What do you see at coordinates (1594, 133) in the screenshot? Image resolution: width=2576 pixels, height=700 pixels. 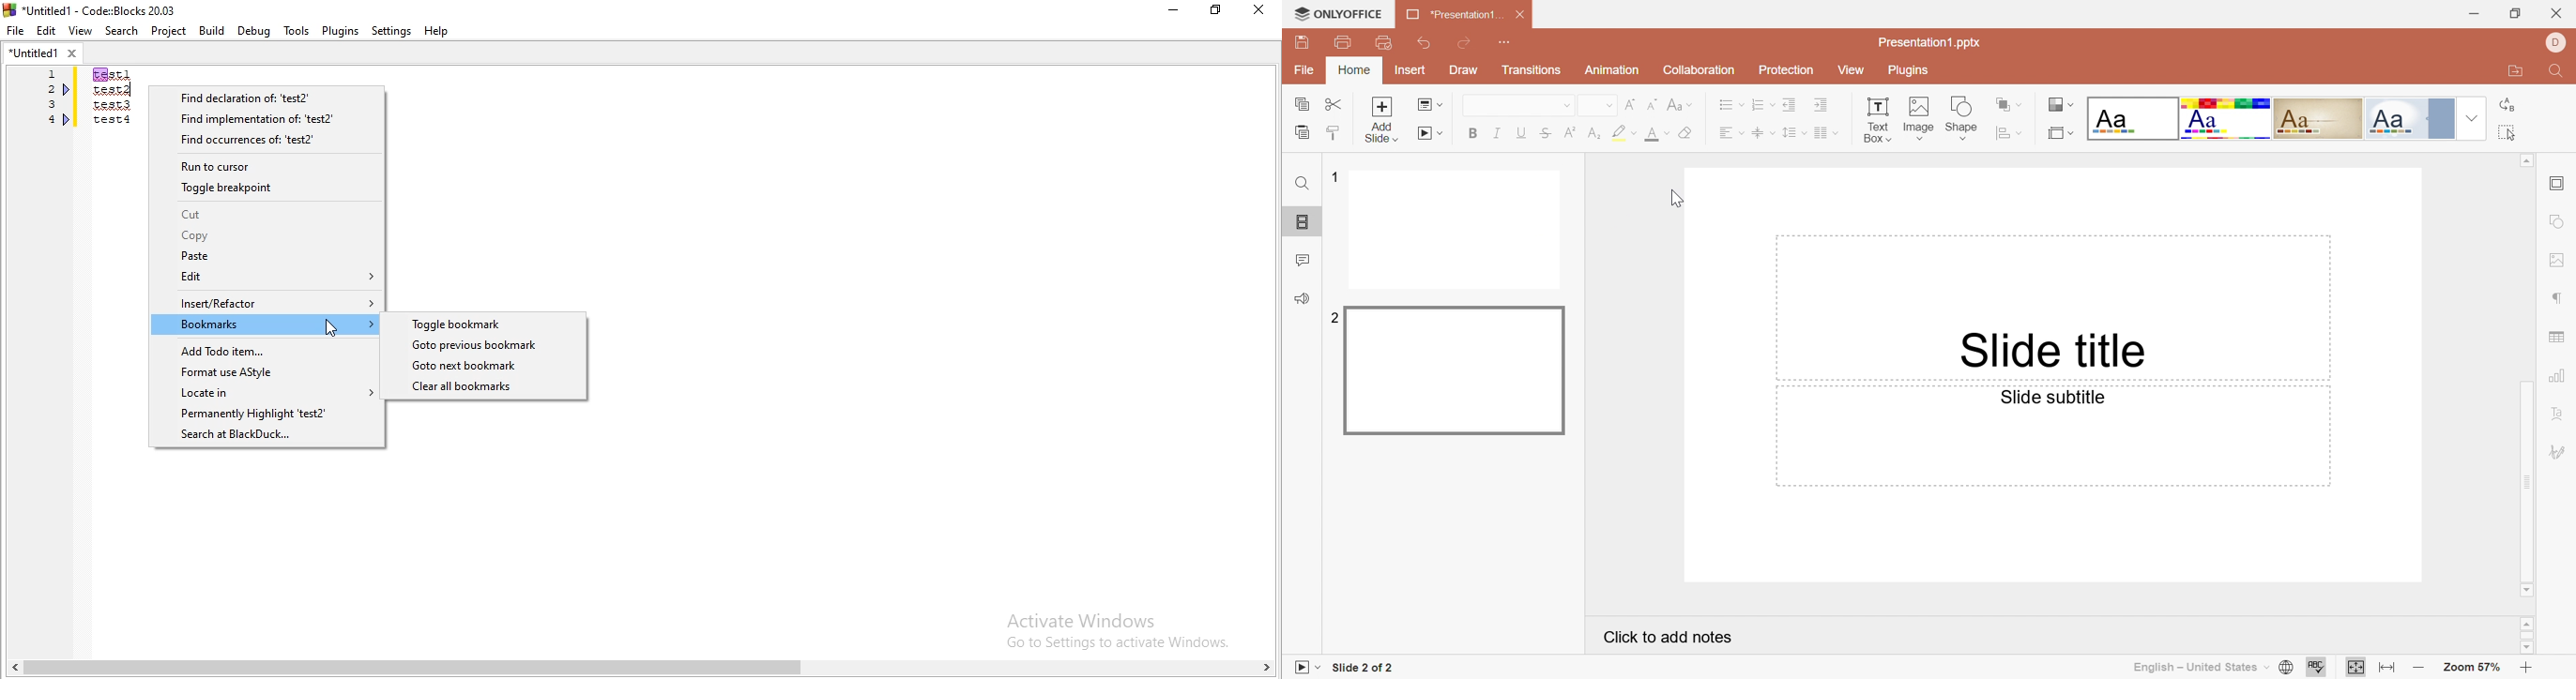 I see `Subscript` at bounding box center [1594, 133].